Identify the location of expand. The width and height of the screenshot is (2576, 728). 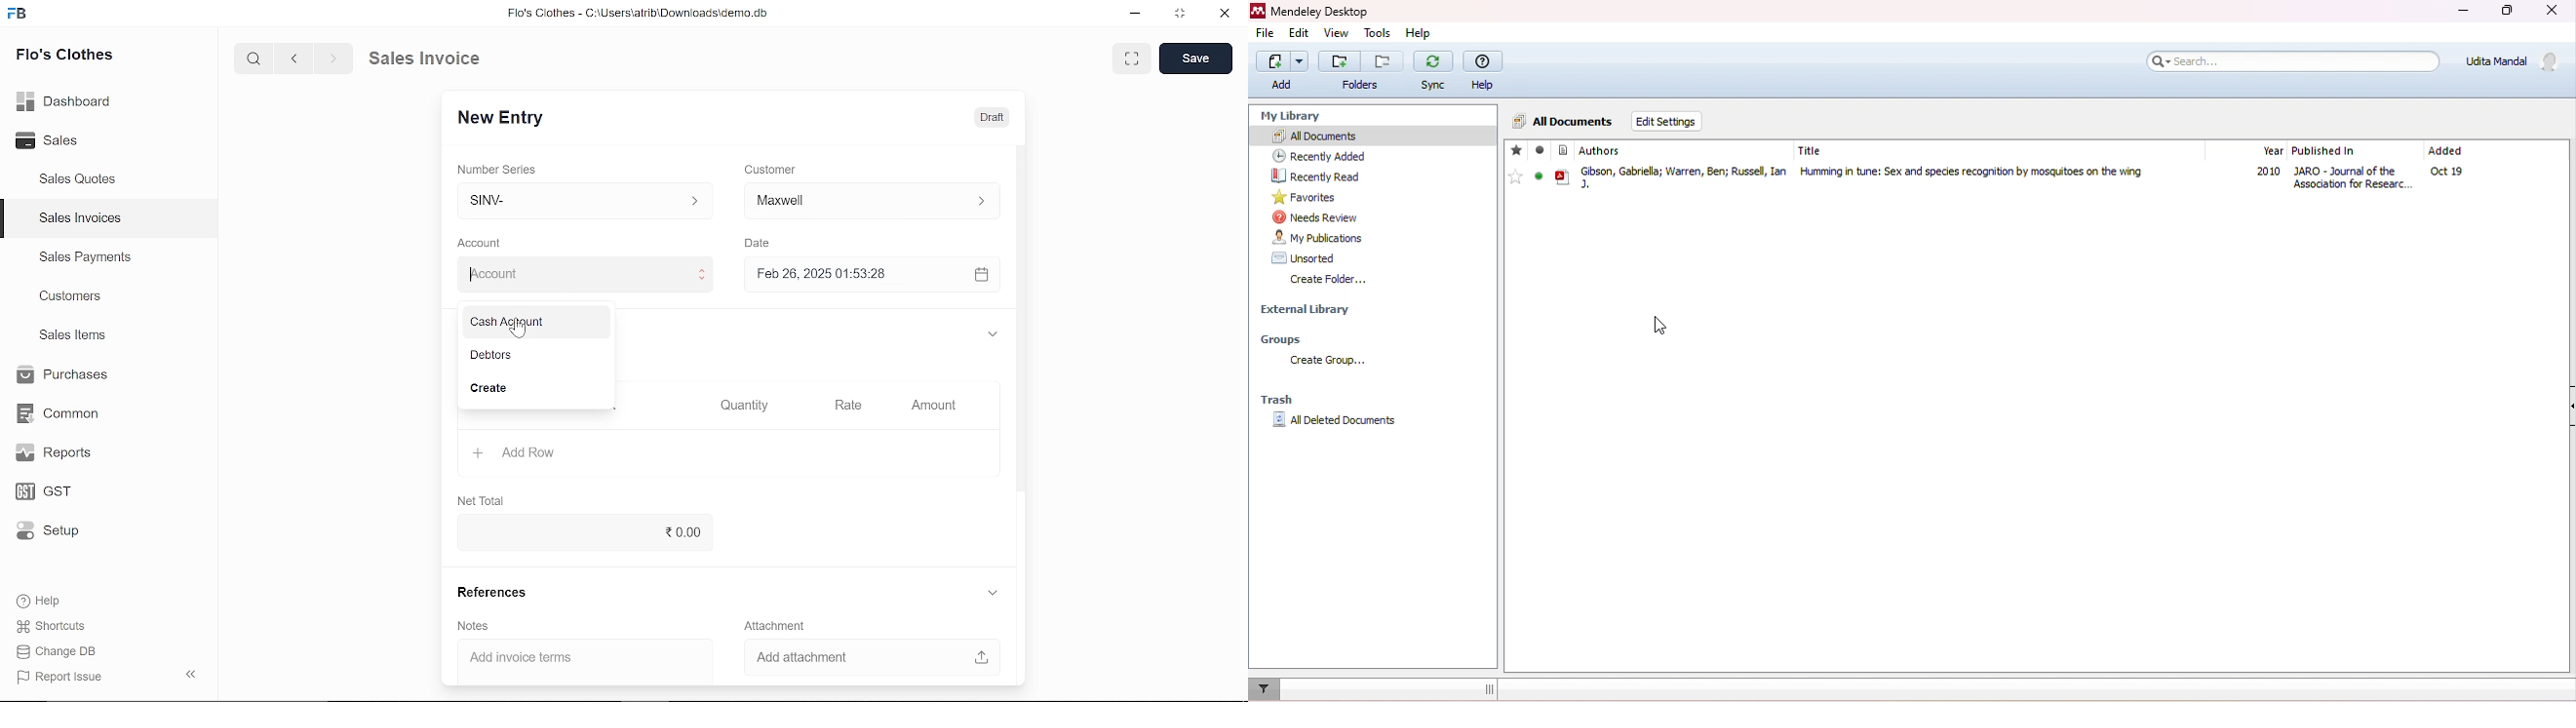
(991, 332).